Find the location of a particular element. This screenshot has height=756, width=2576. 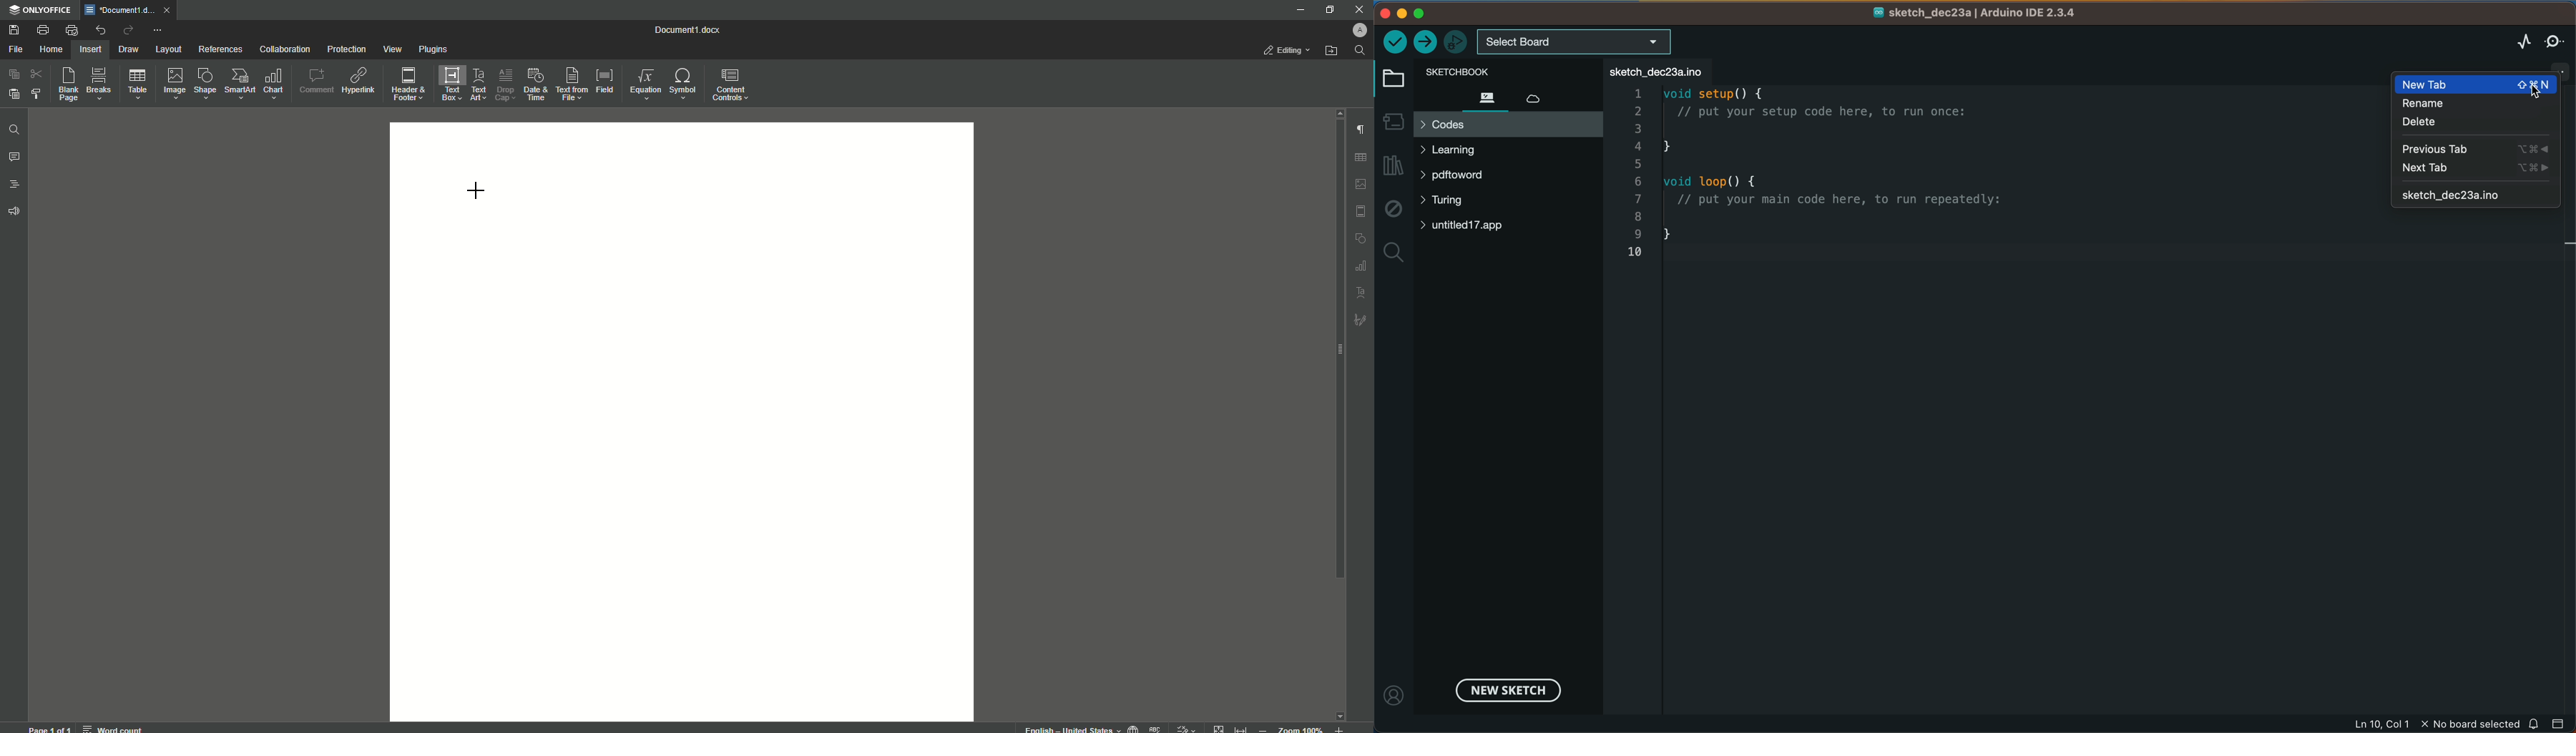

pdftoword is located at coordinates (1468, 178).